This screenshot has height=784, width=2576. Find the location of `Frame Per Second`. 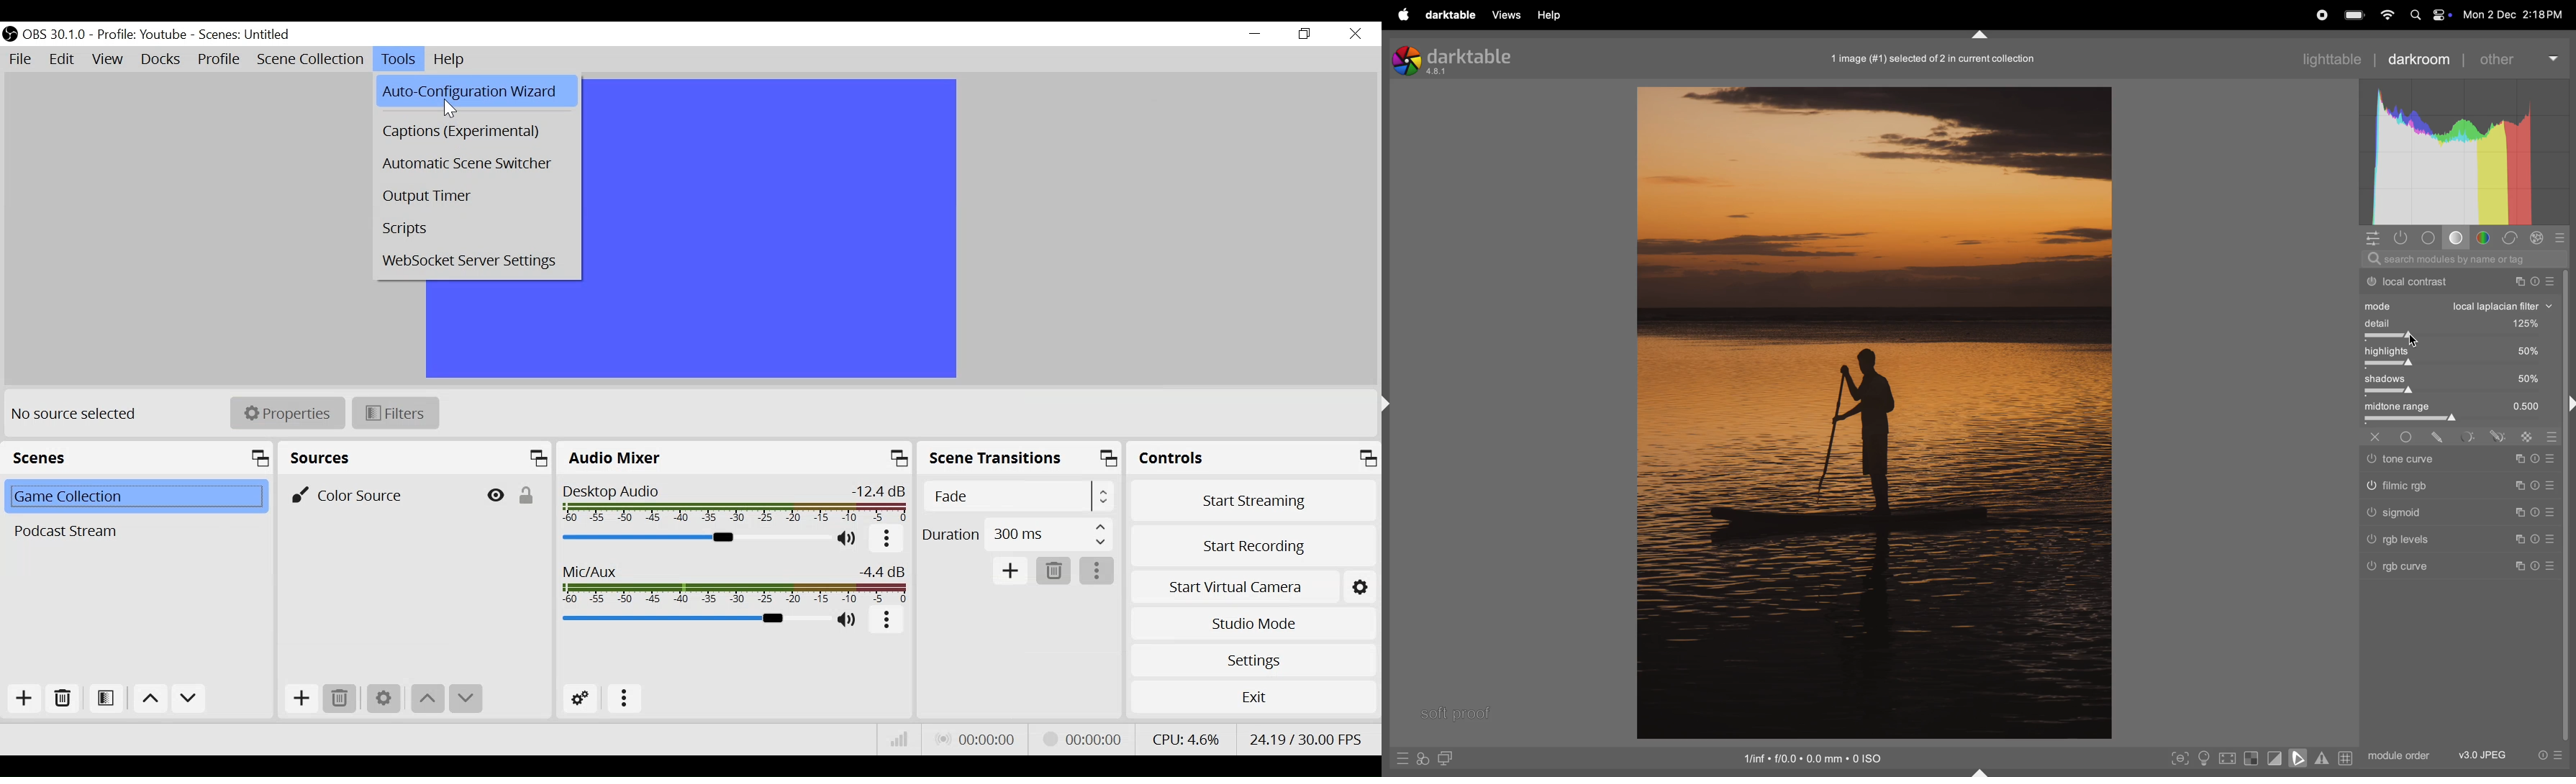

Frame Per Second is located at coordinates (1307, 739).